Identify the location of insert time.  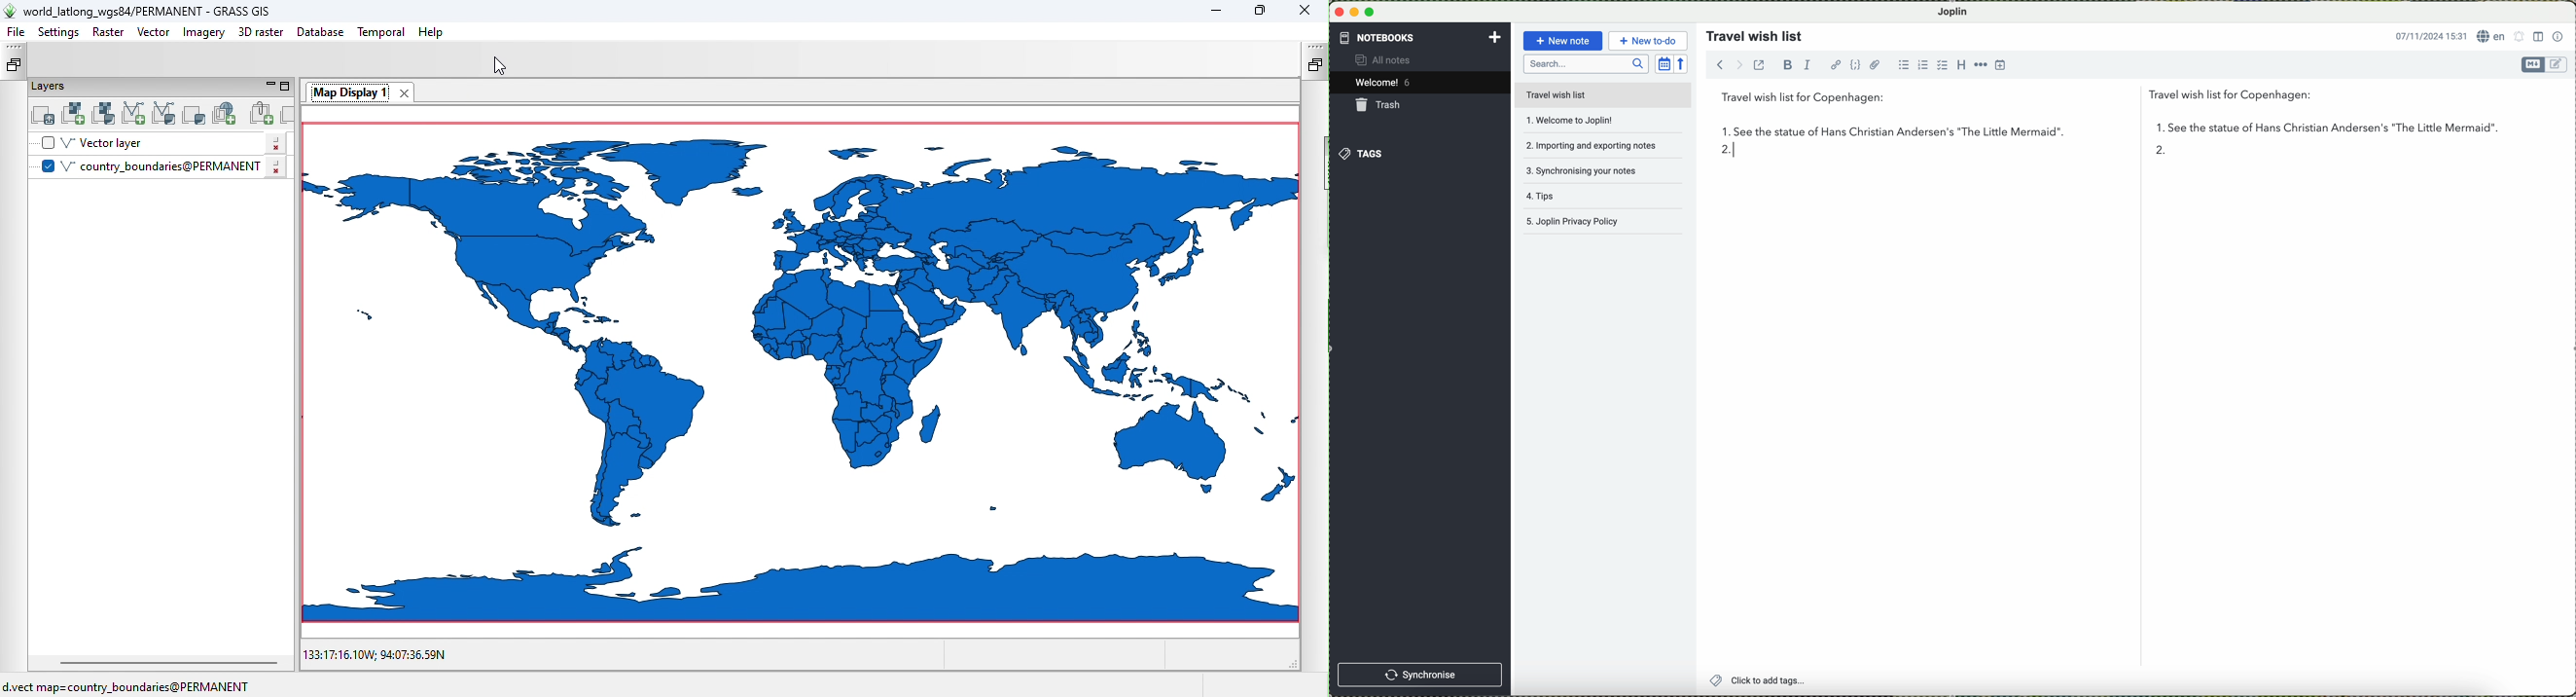
(2002, 66).